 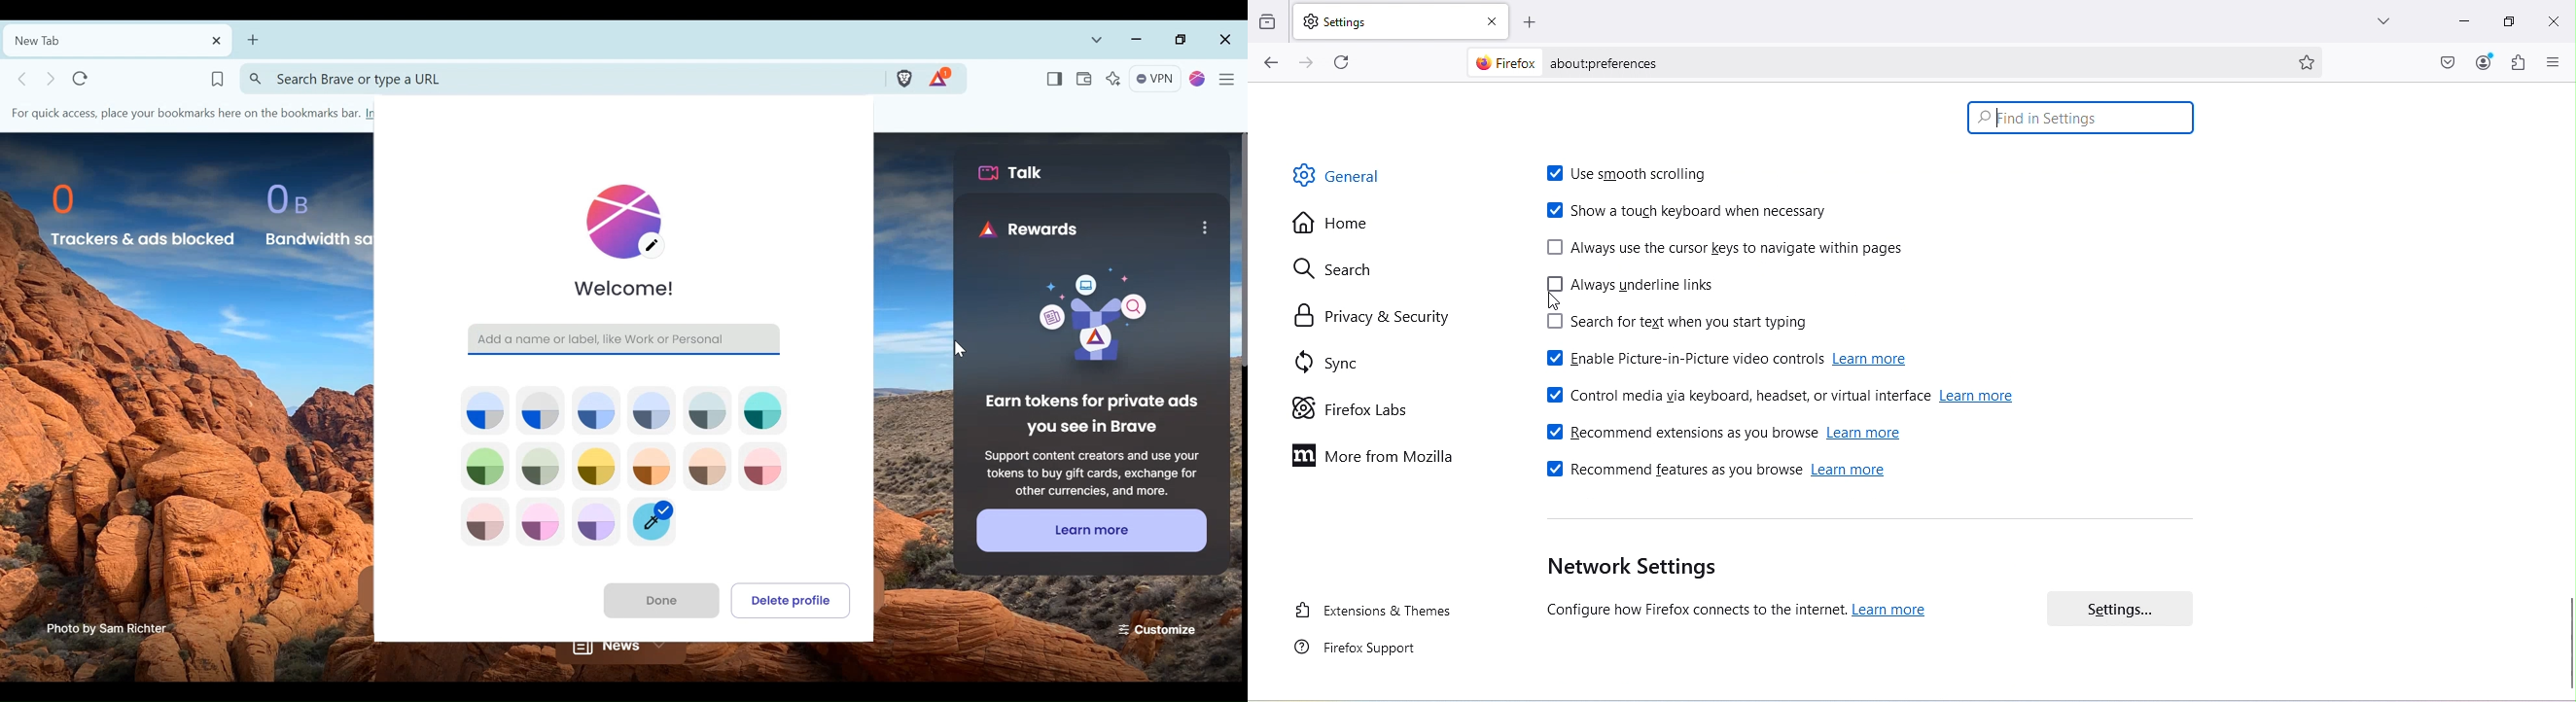 I want to click on Close tab, so click(x=1495, y=22).